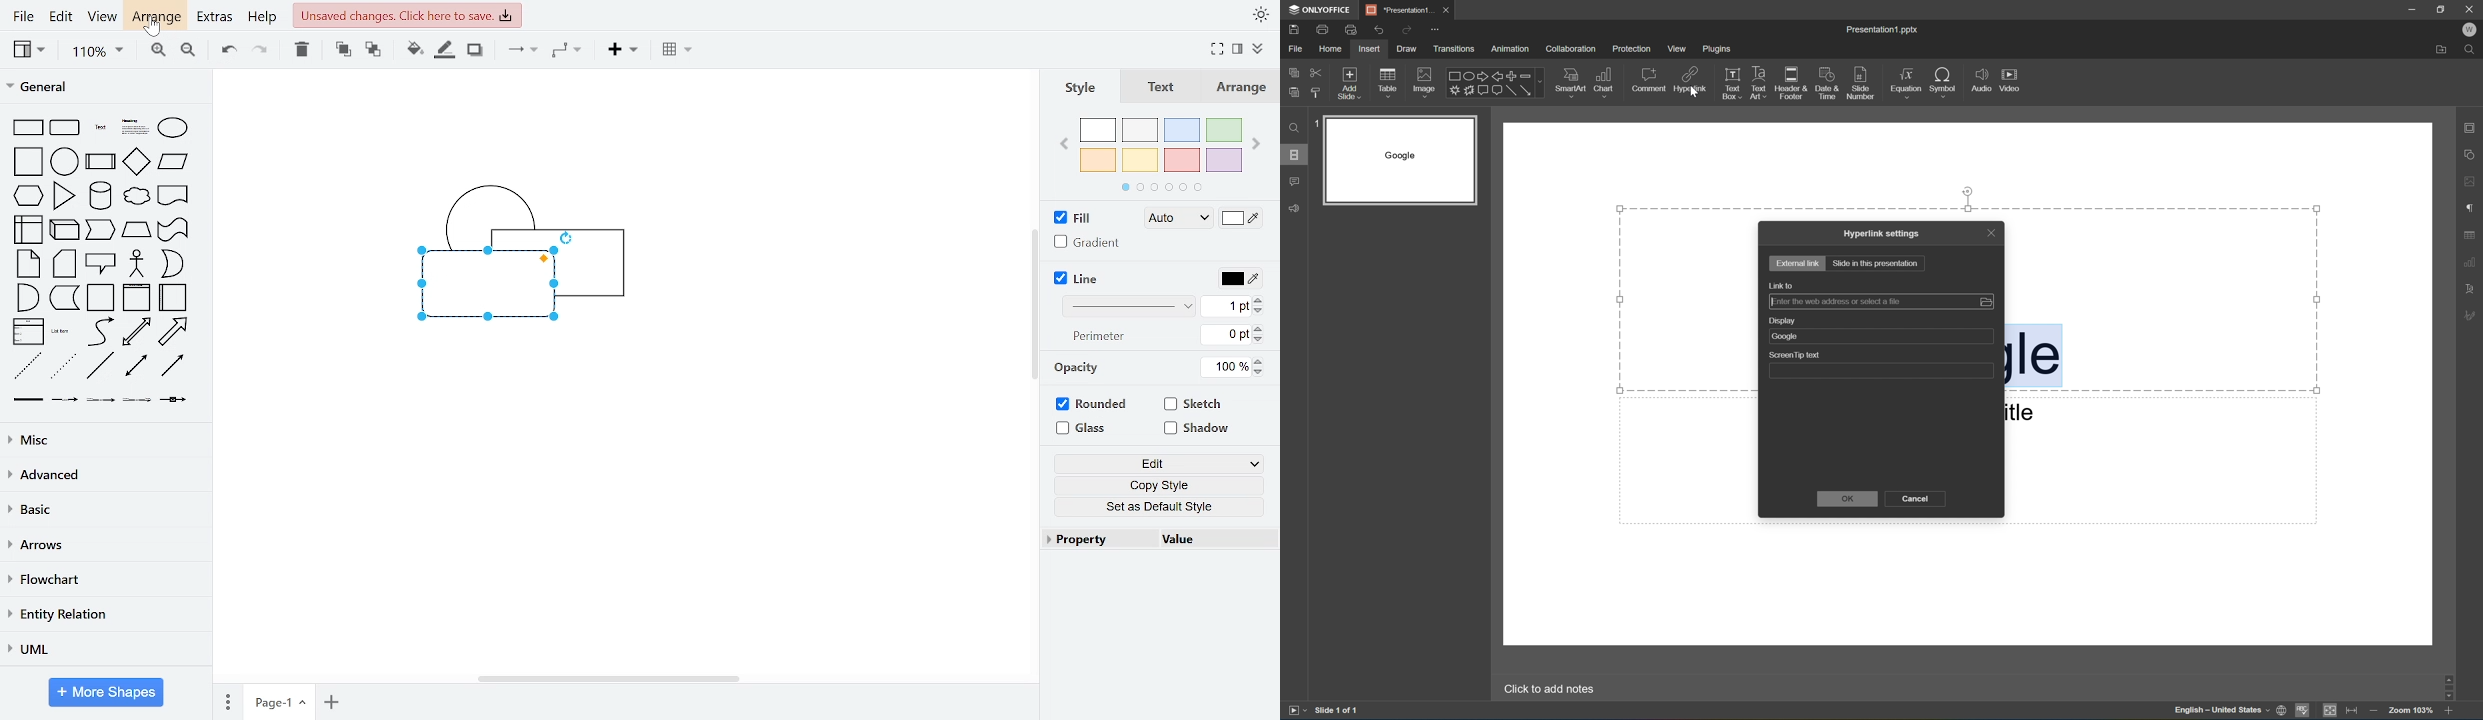  What do you see at coordinates (174, 197) in the screenshot?
I see `document` at bounding box center [174, 197].